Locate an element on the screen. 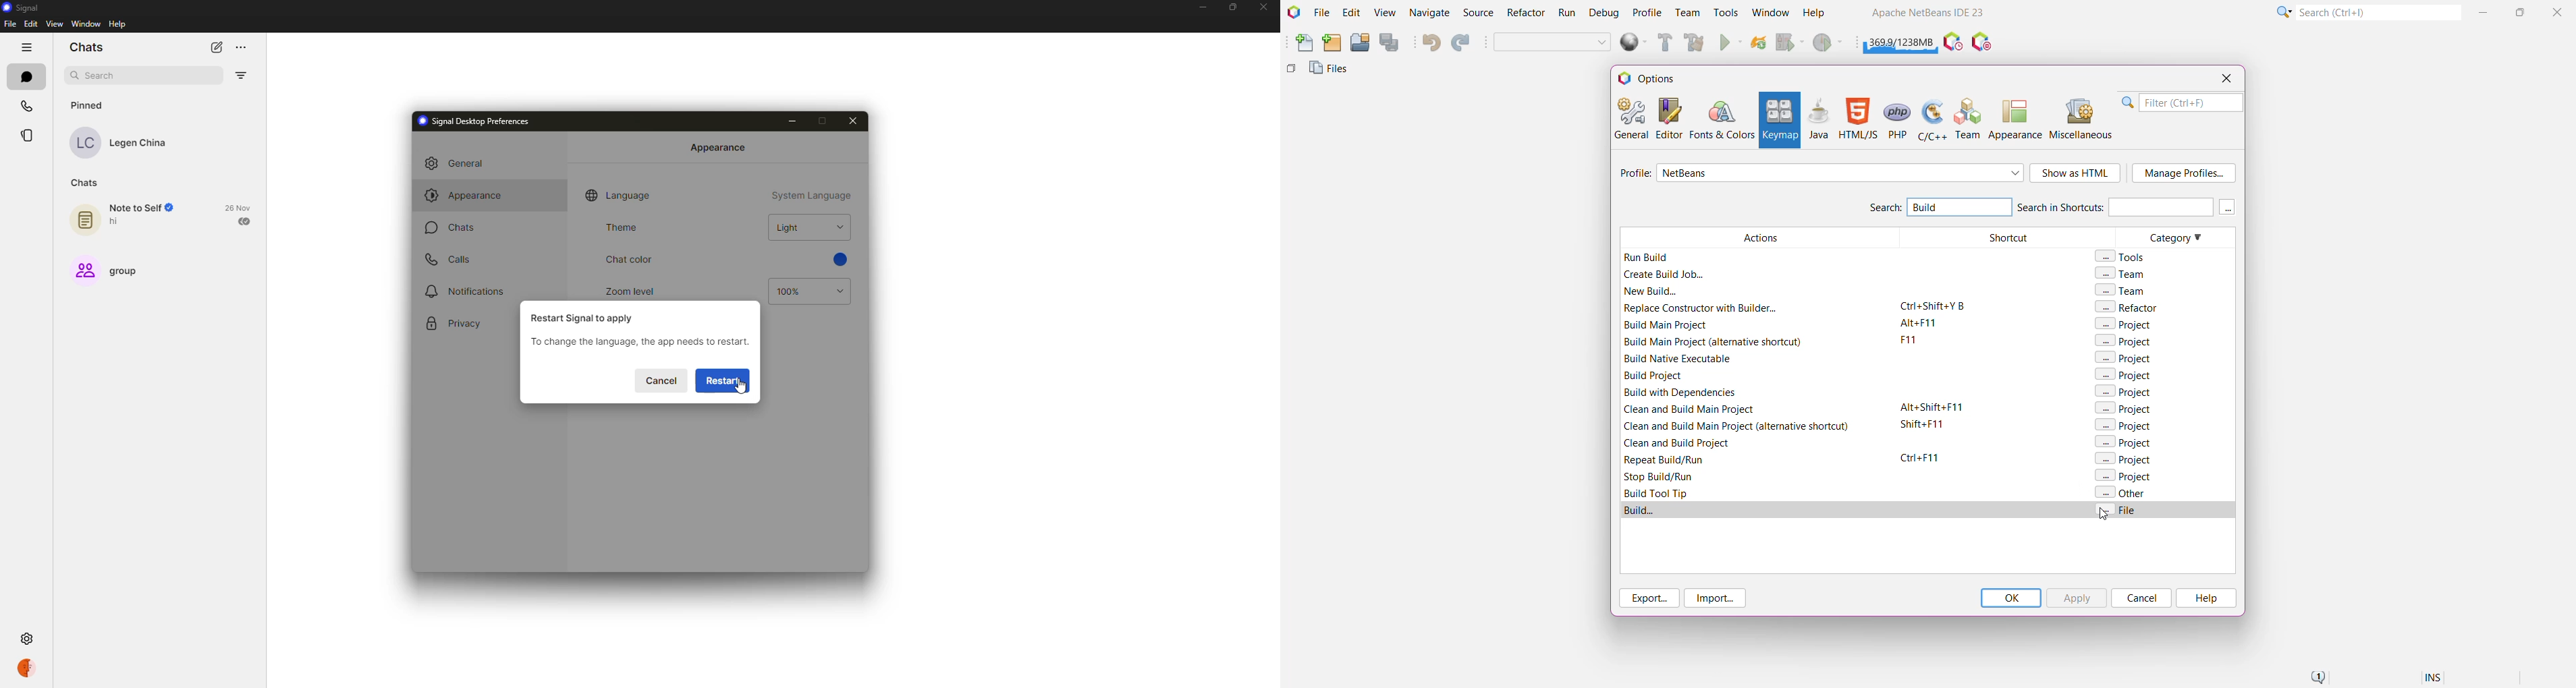 The image size is (2576, 700). group is located at coordinates (106, 269).